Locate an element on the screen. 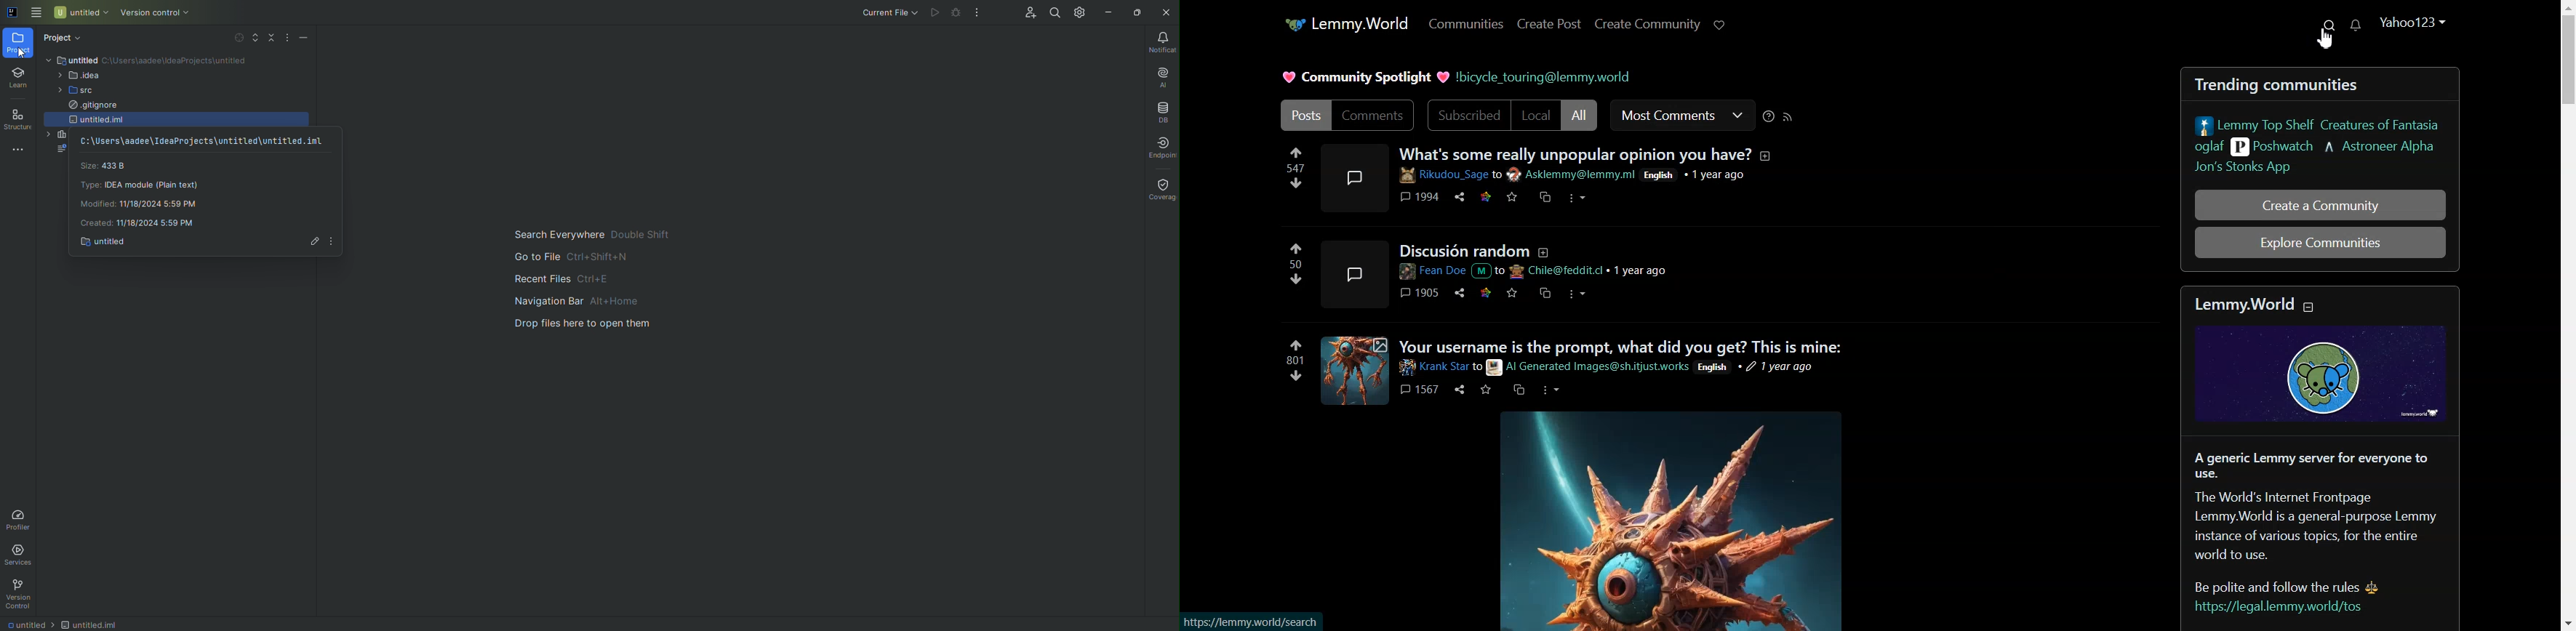  Unread Messages is located at coordinates (2356, 27).